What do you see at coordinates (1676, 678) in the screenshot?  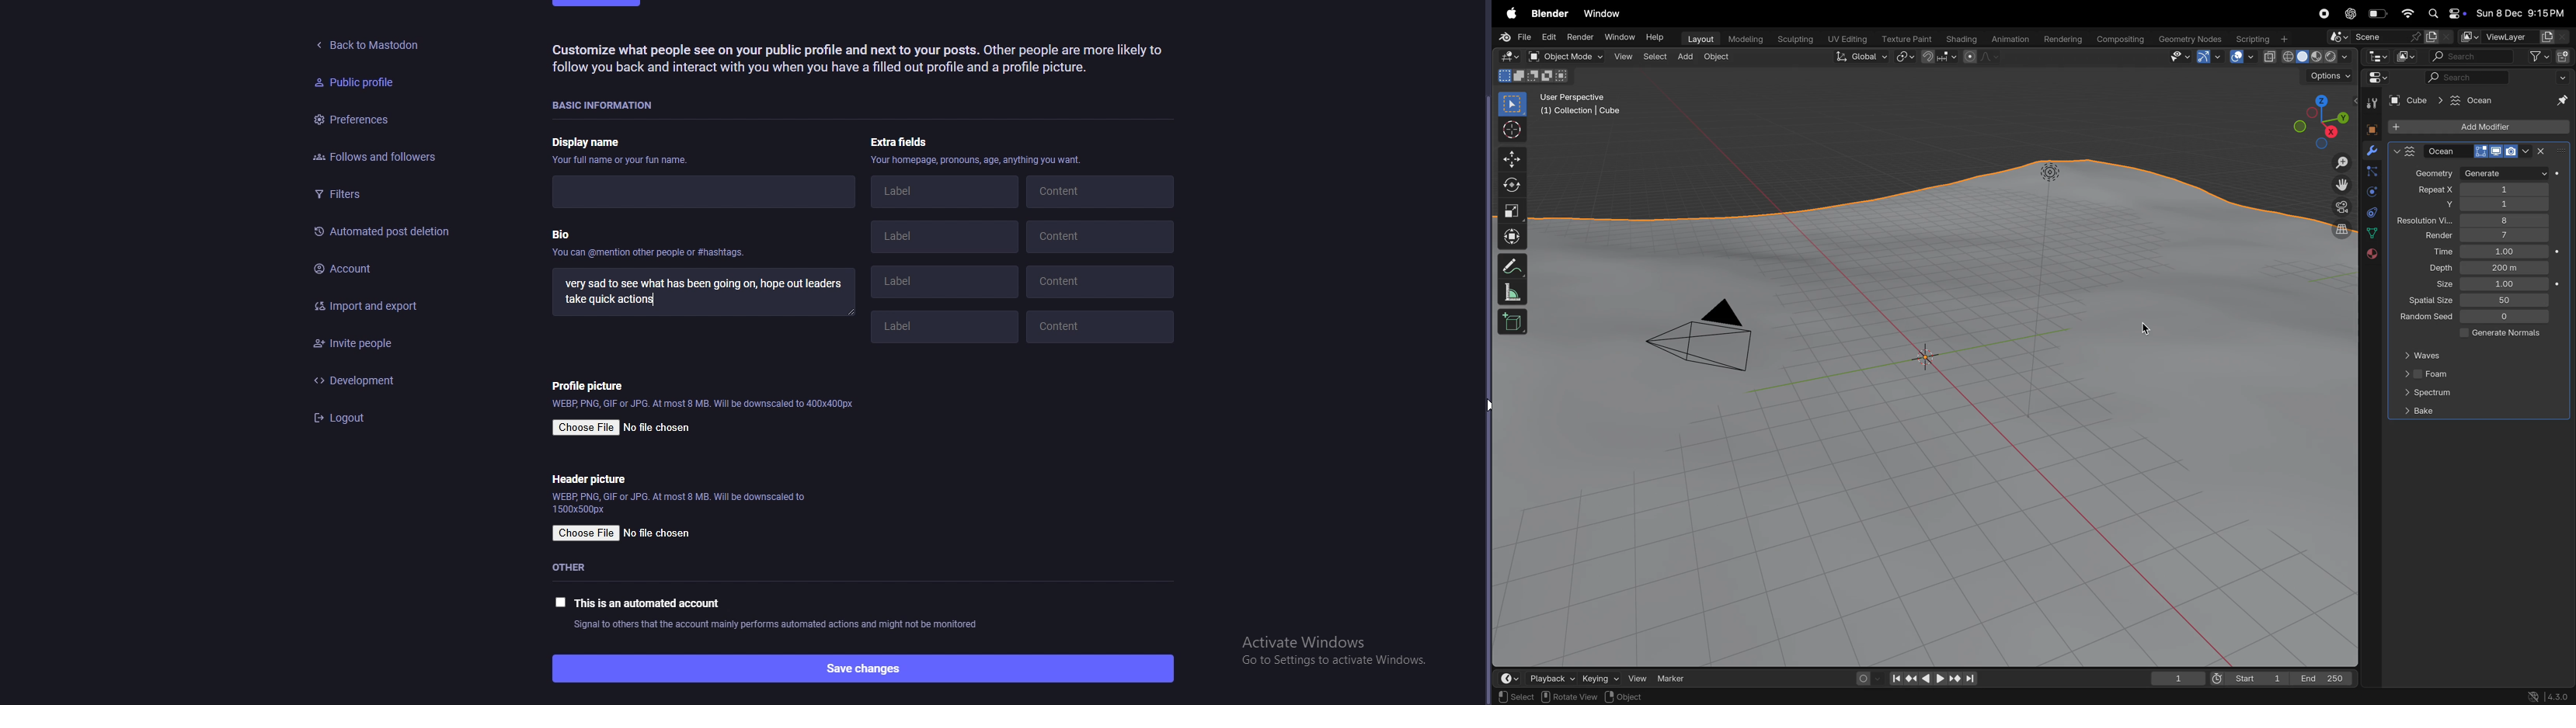 I see `maker` at bounding box center [1676, 678].